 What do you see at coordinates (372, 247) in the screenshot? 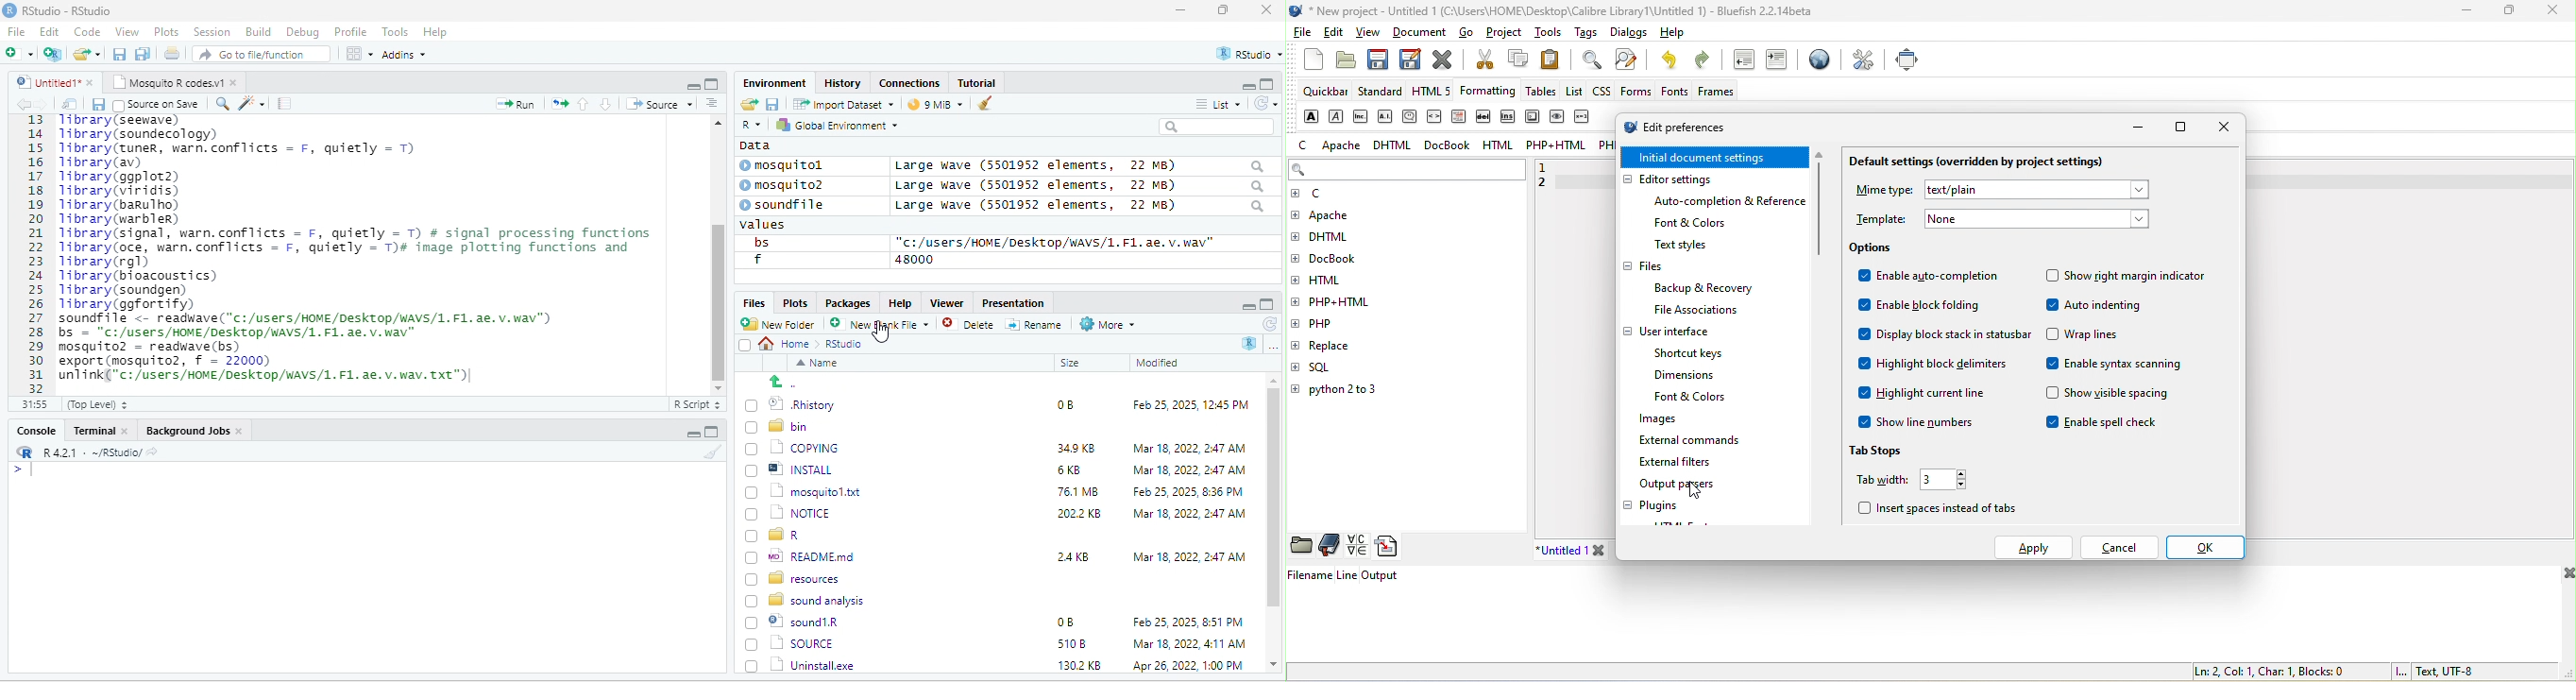
I see `fipt 2 (0) ©] Rhistory 0B Feb 25, 2025, 12:45 PM
oO bin
0) 1) copying 349K8 Mar 18,2022, 247 AM
(J ®] INSTALL 6KB Mar 18, 2022, 247 AM
(0 1) mosauitoxt T6IMB Feb 25,2025 8:36 PM
0 [3 norce 2002K8 Mar 18, 2022, 247 AM
0 @r
(7) %) READMEmd 248 Mar 18, 2022, 247 AM
(0) resources
[5 sound analysis
(0) ©) soundiR LO Feb 25, 2025, 851 PM
0 1 source s108 Mar 18, 2022, 41 AM
(71 Uninstallexe 1302KB  Apr26,2022 1.00PM ¥` at bounding box center [372, 247].